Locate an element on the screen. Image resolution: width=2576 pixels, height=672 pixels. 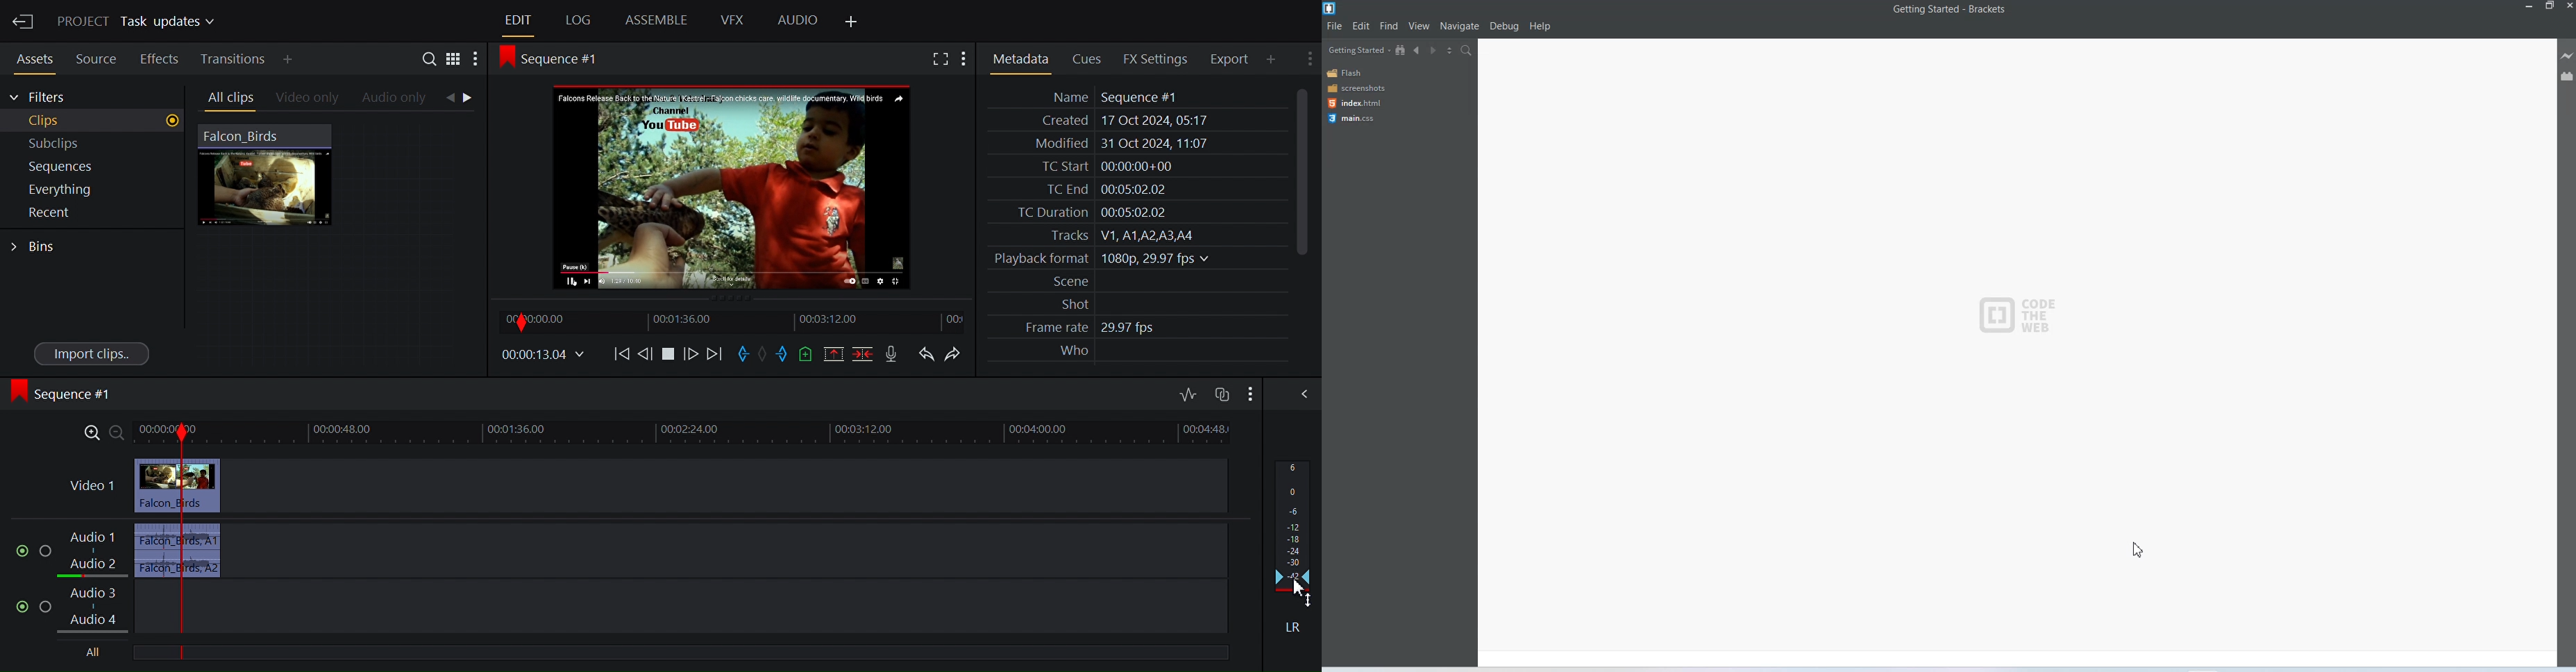
Flash is located at coordinates (1365, 73).